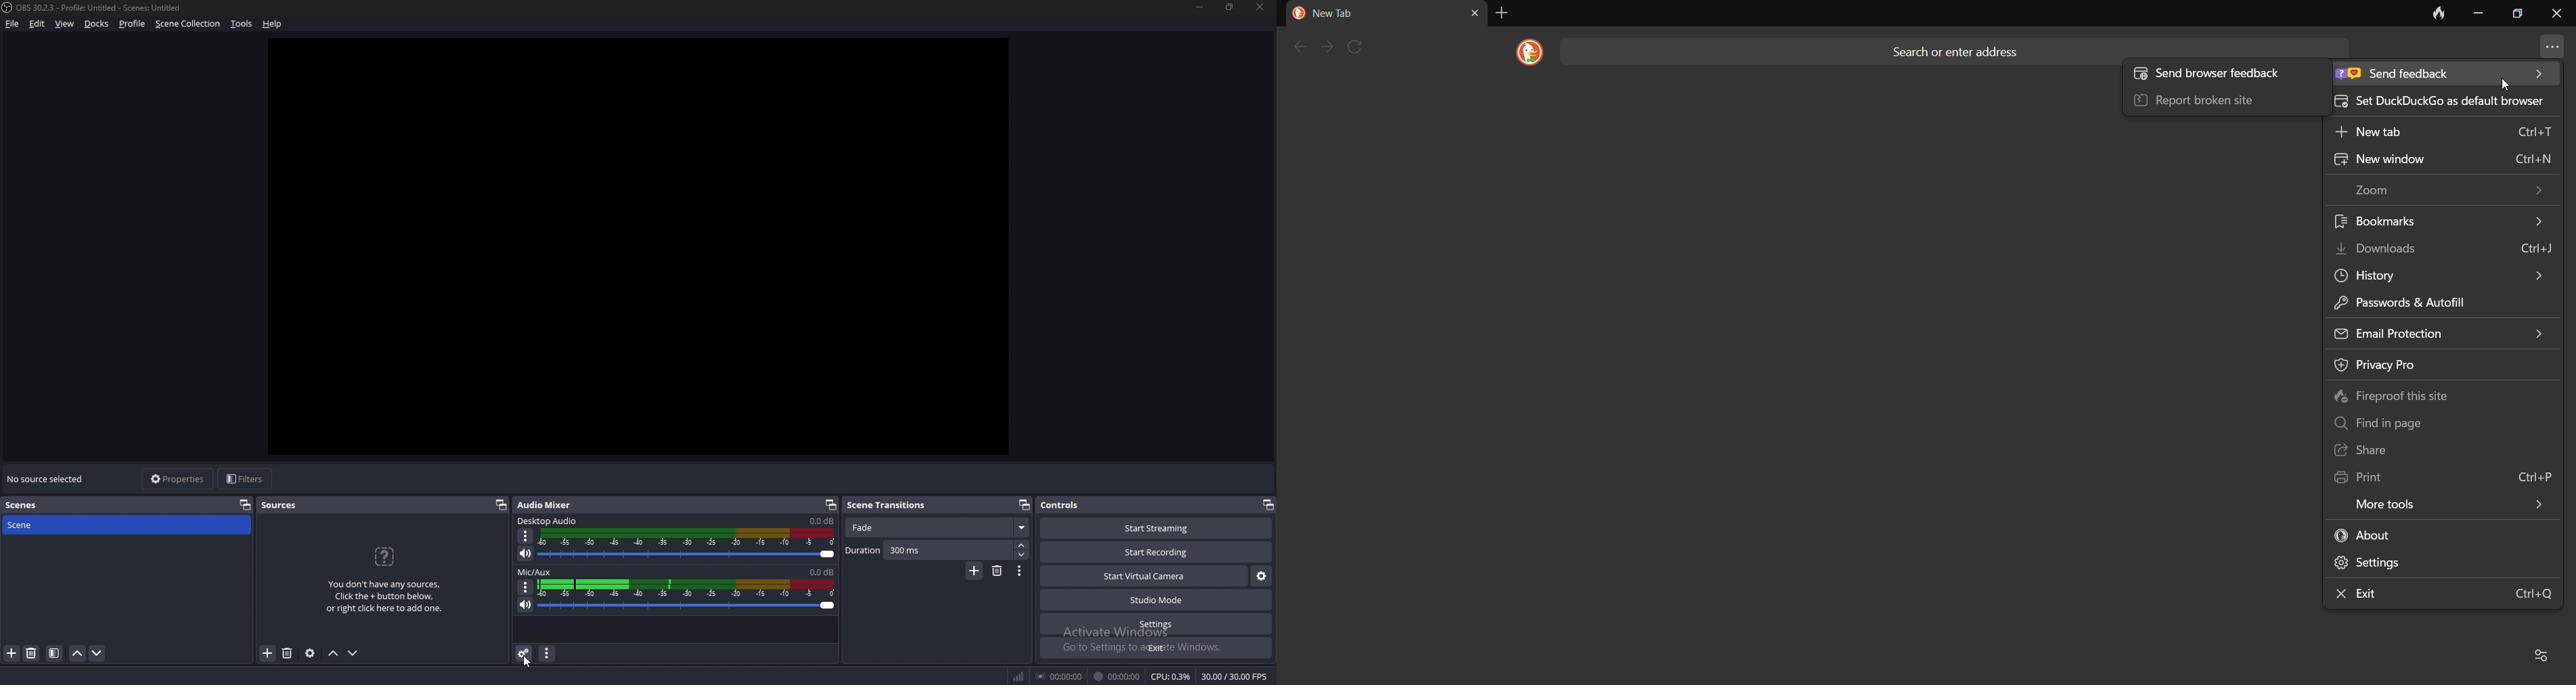 The image size is (2576, 700). Describe the element at coordinates (98, 23) in the screenshot. I see `docks` at that location.